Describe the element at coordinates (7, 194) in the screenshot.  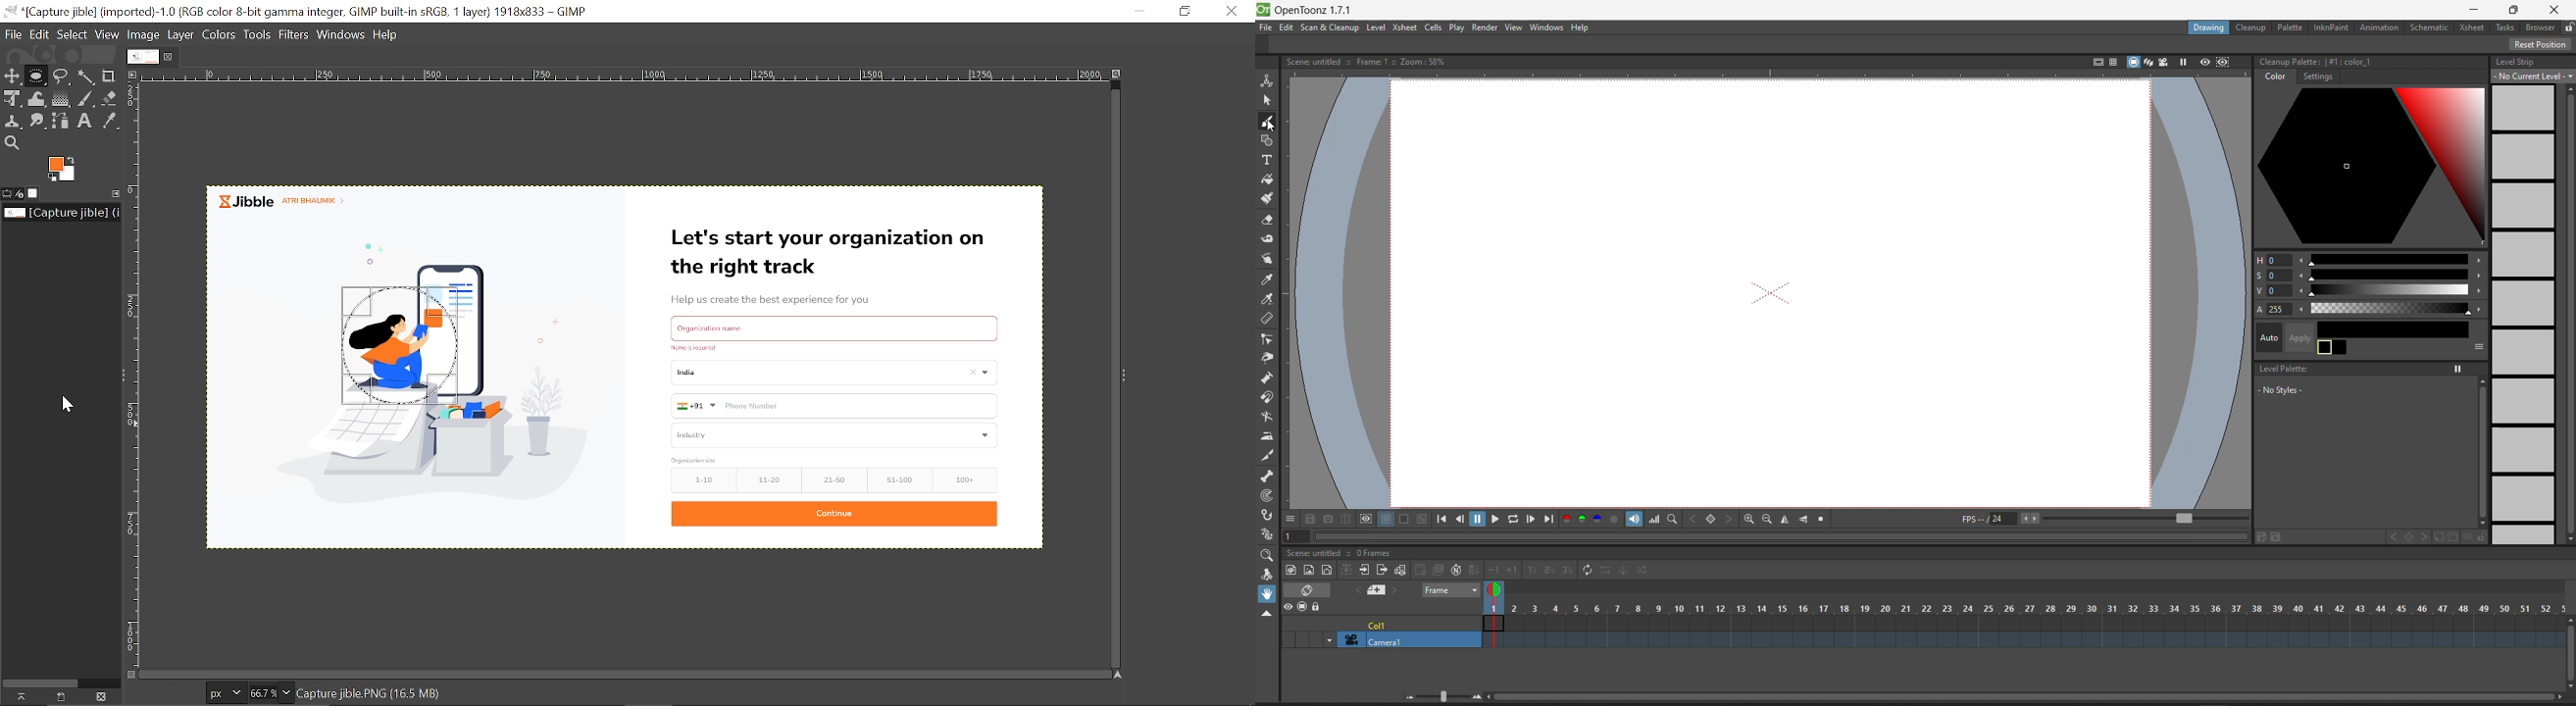
I see `Tool options` at that location.